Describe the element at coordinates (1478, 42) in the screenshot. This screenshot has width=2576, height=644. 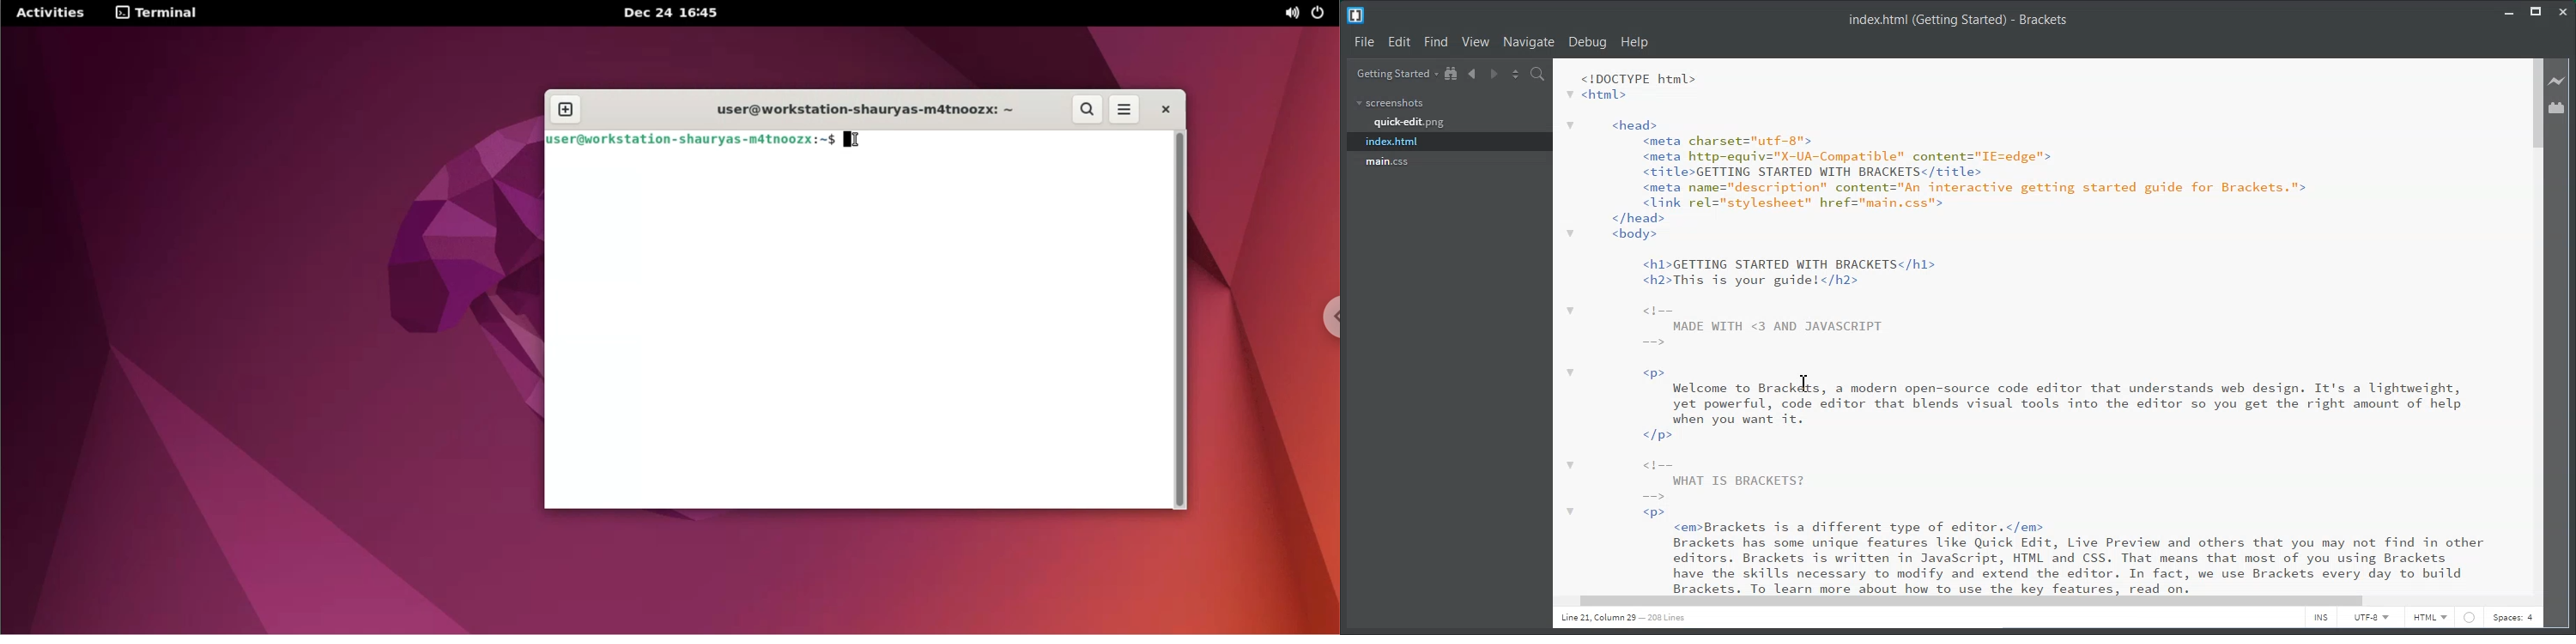
I see `View` at that location.